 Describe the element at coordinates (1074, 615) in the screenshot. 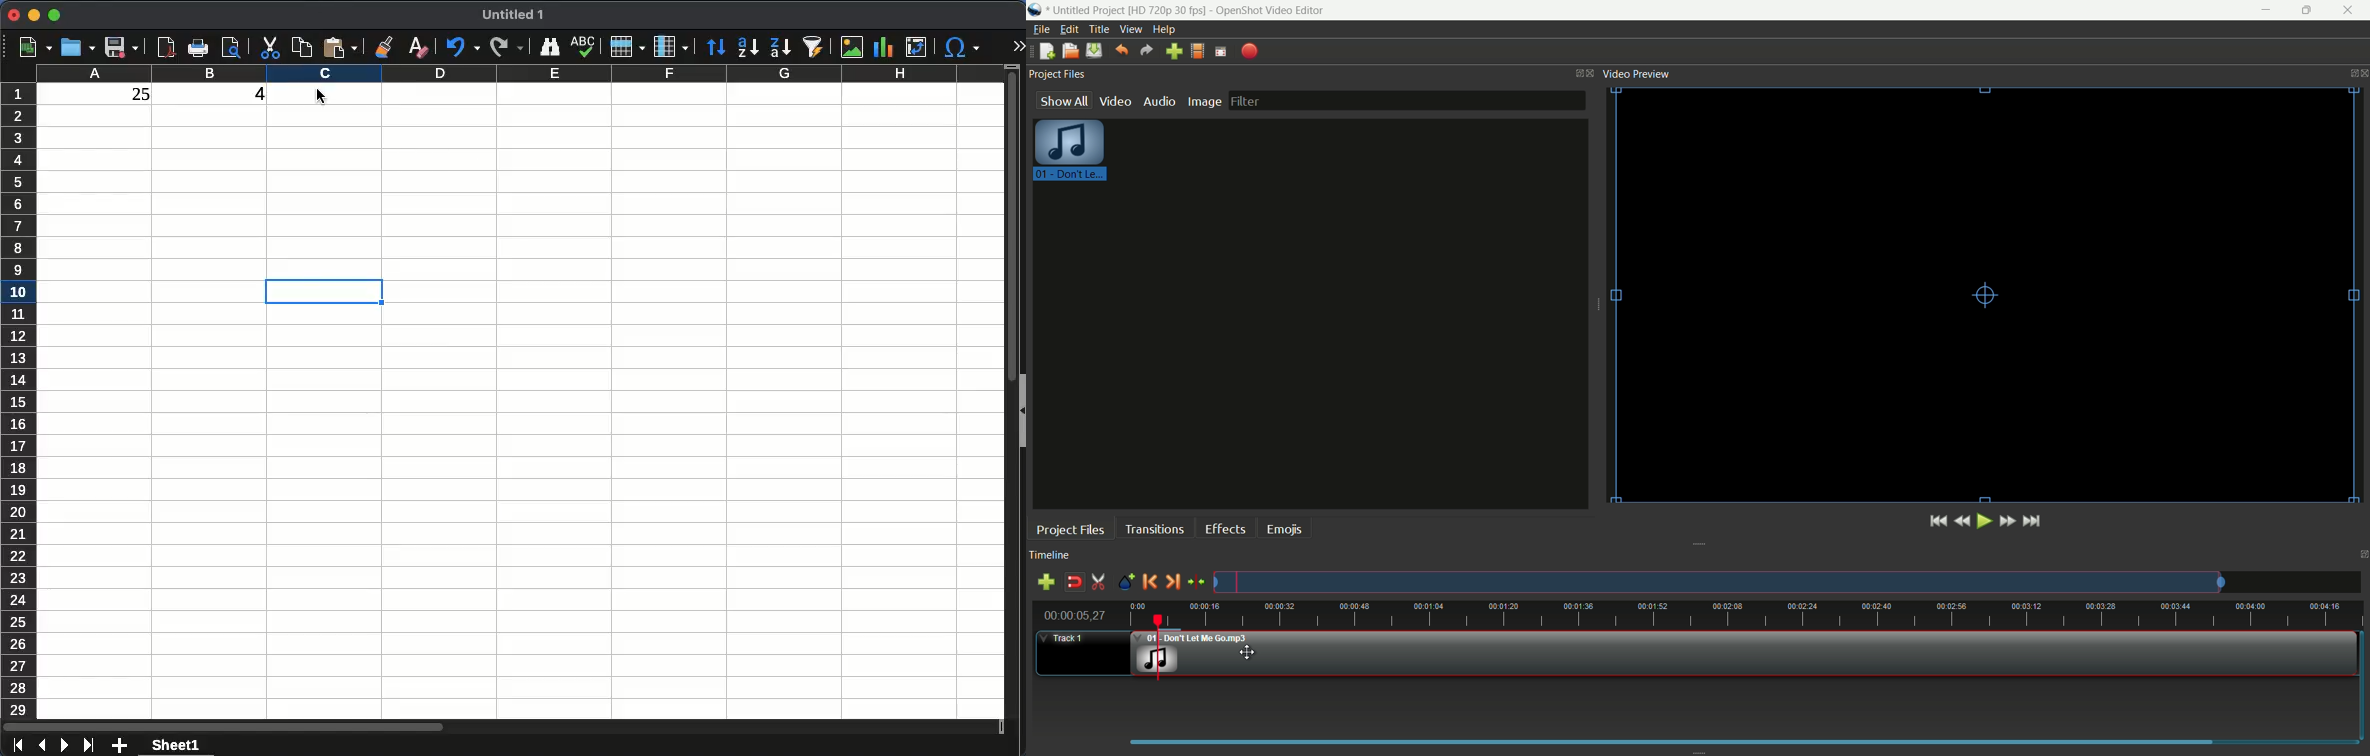

I see `current time` at that location.